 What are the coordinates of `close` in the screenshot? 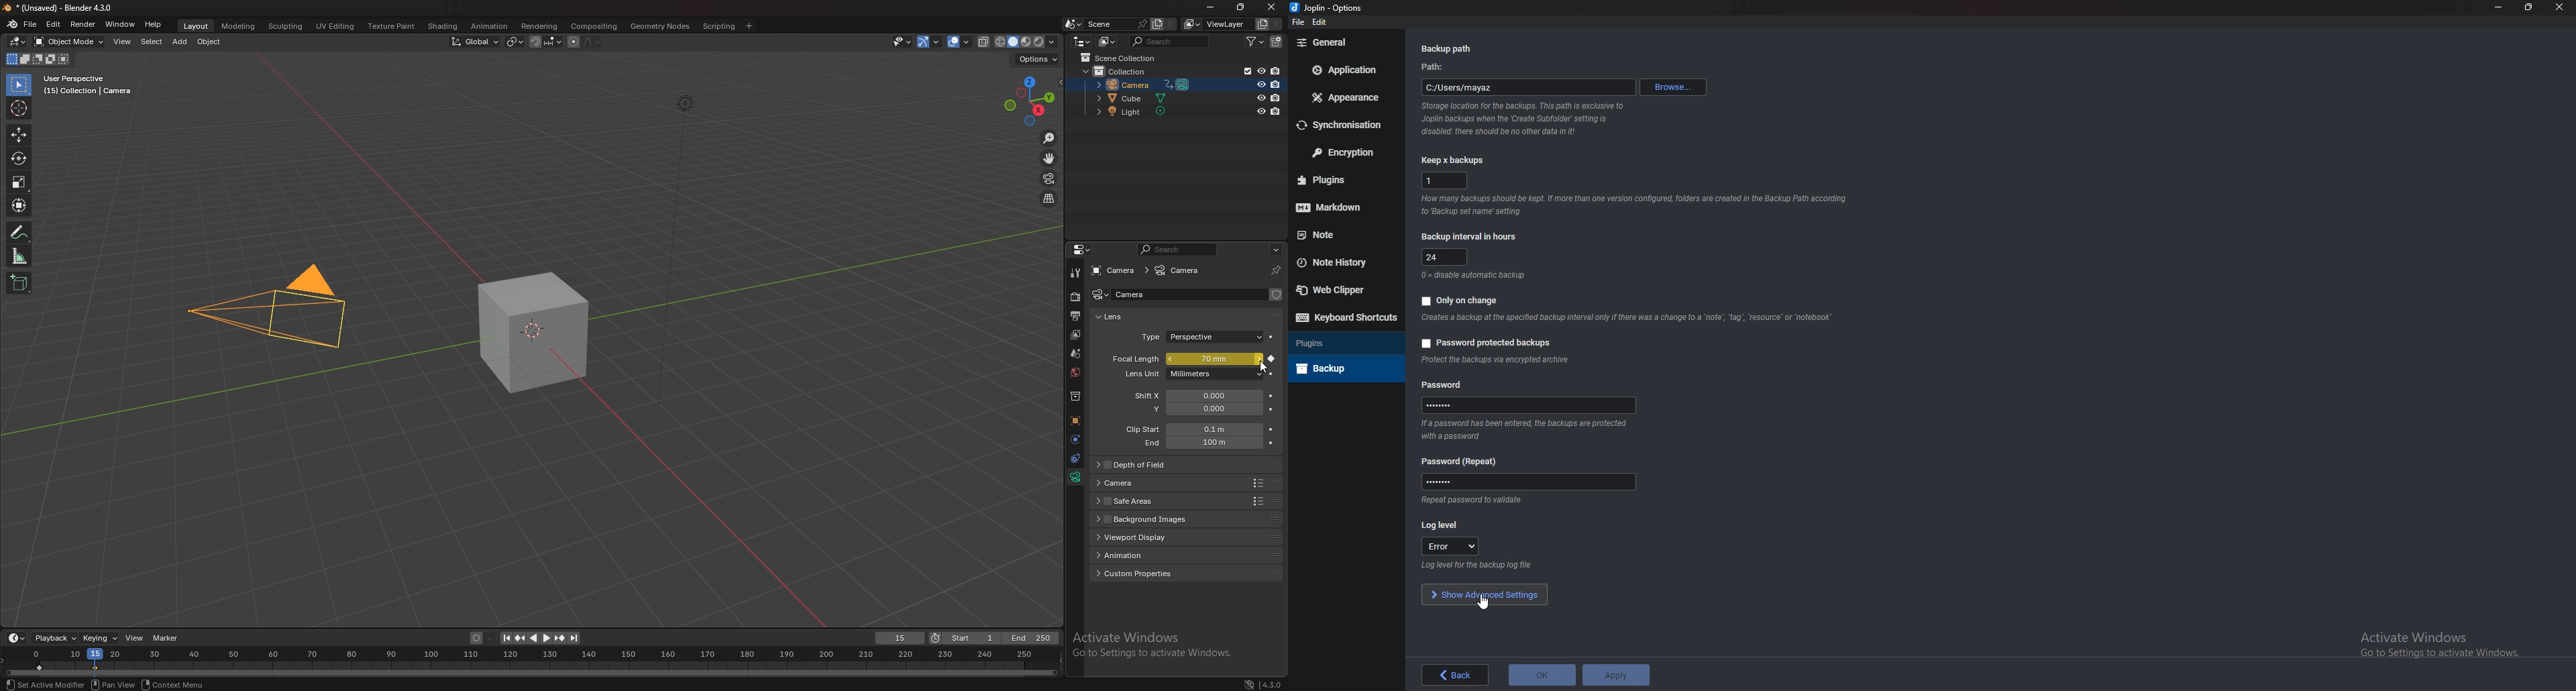 It's located at (2557, 10).